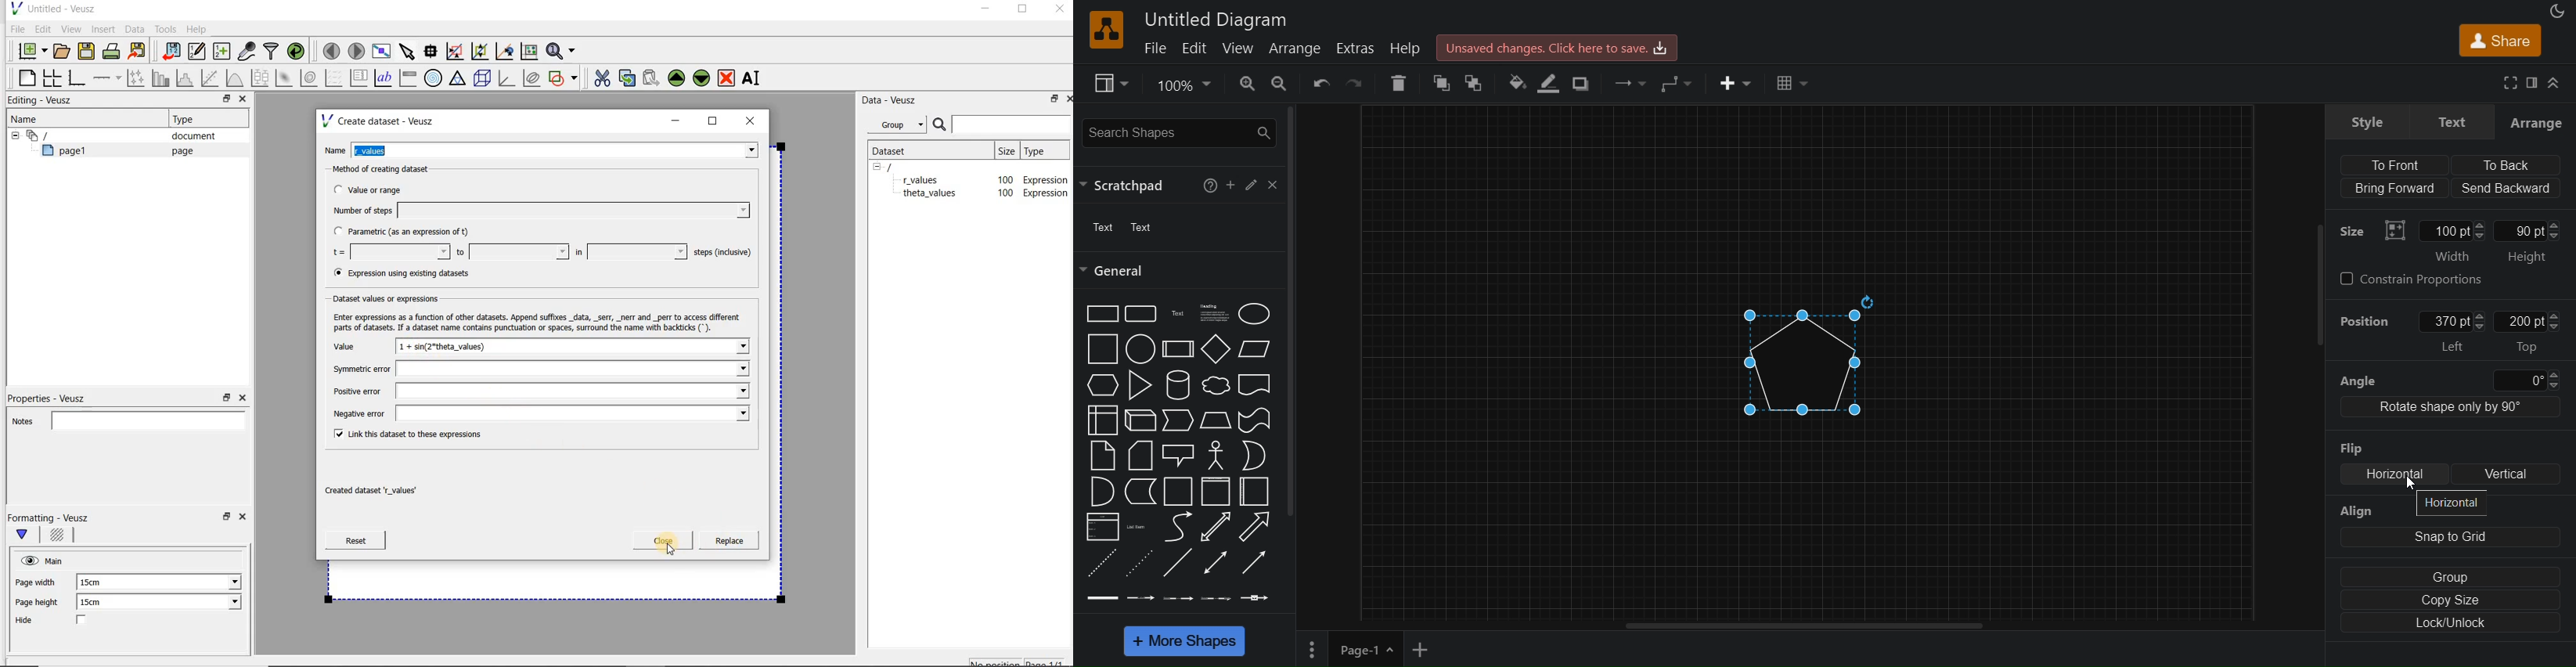 The height and width of the screenshot is (672, 2576). I want to click on Background, so click(59, 537).